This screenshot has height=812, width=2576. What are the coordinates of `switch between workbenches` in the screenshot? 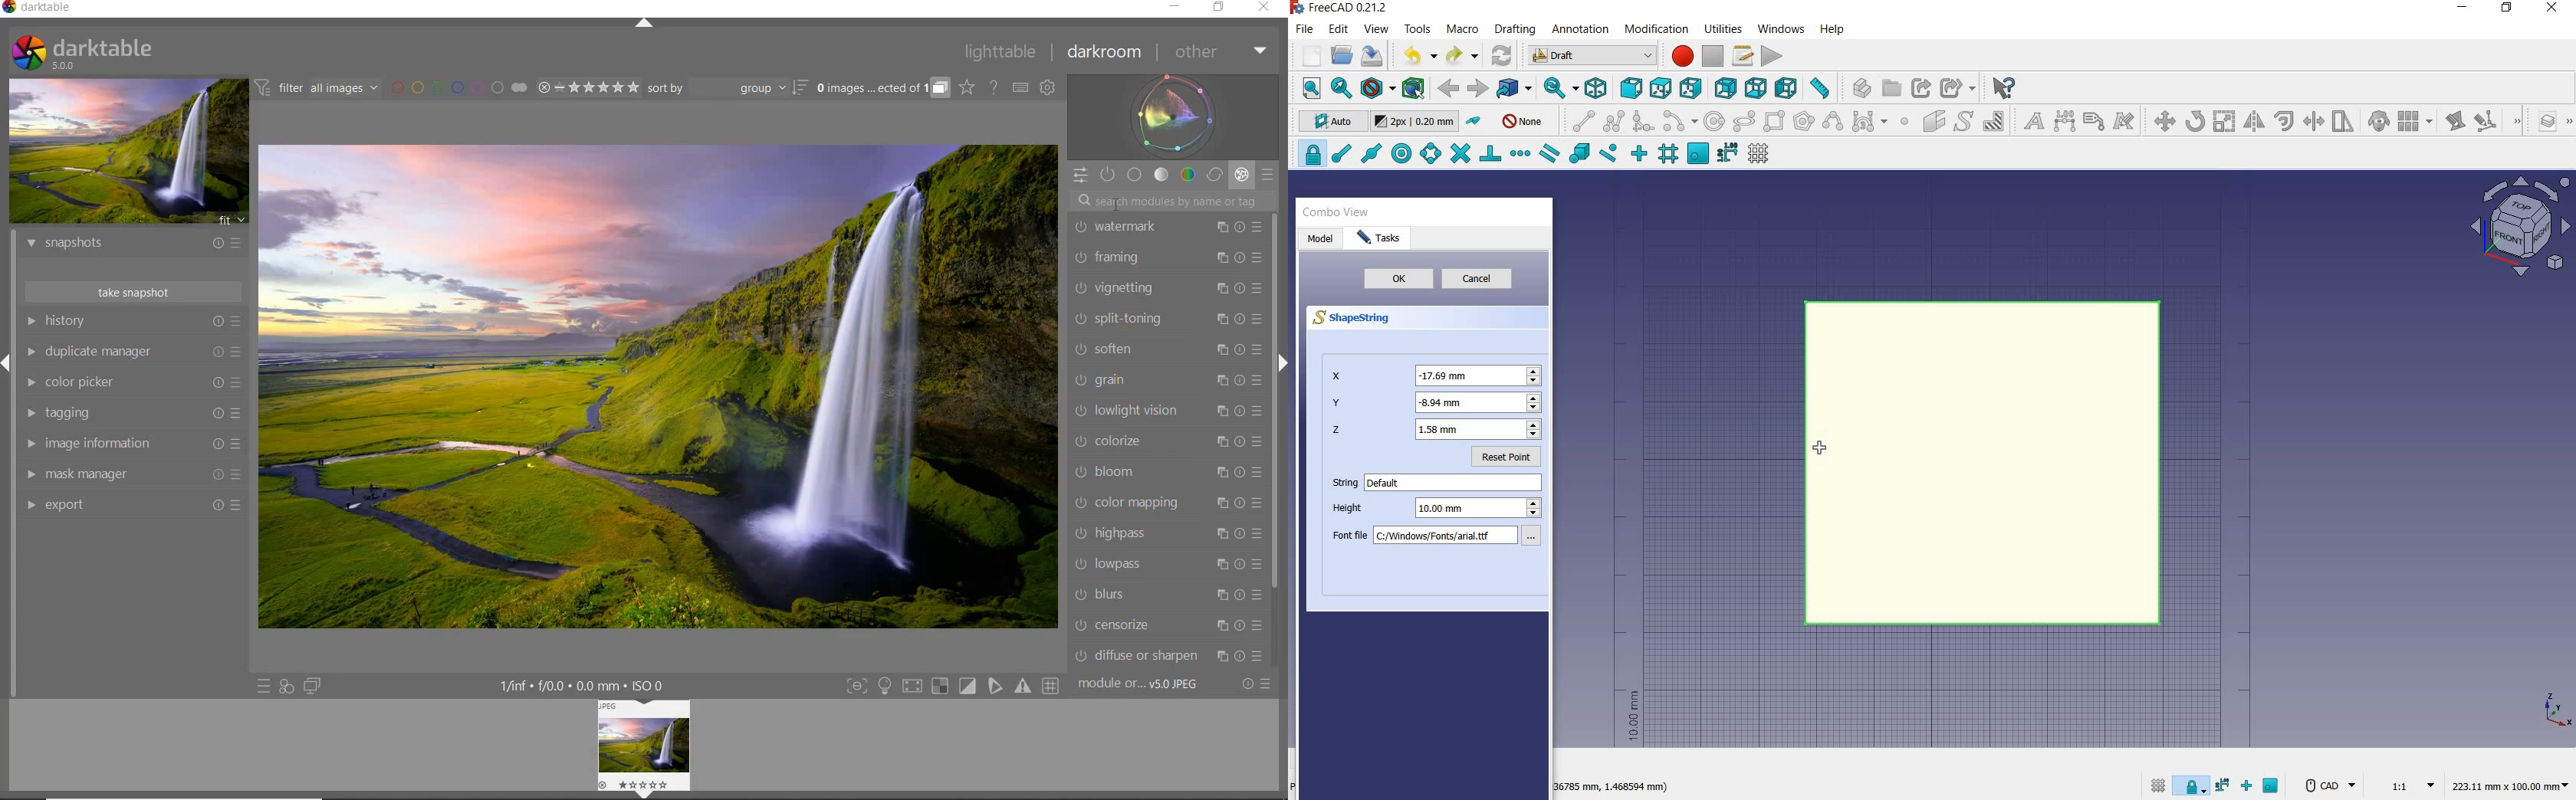 It's located at (1592, 56).